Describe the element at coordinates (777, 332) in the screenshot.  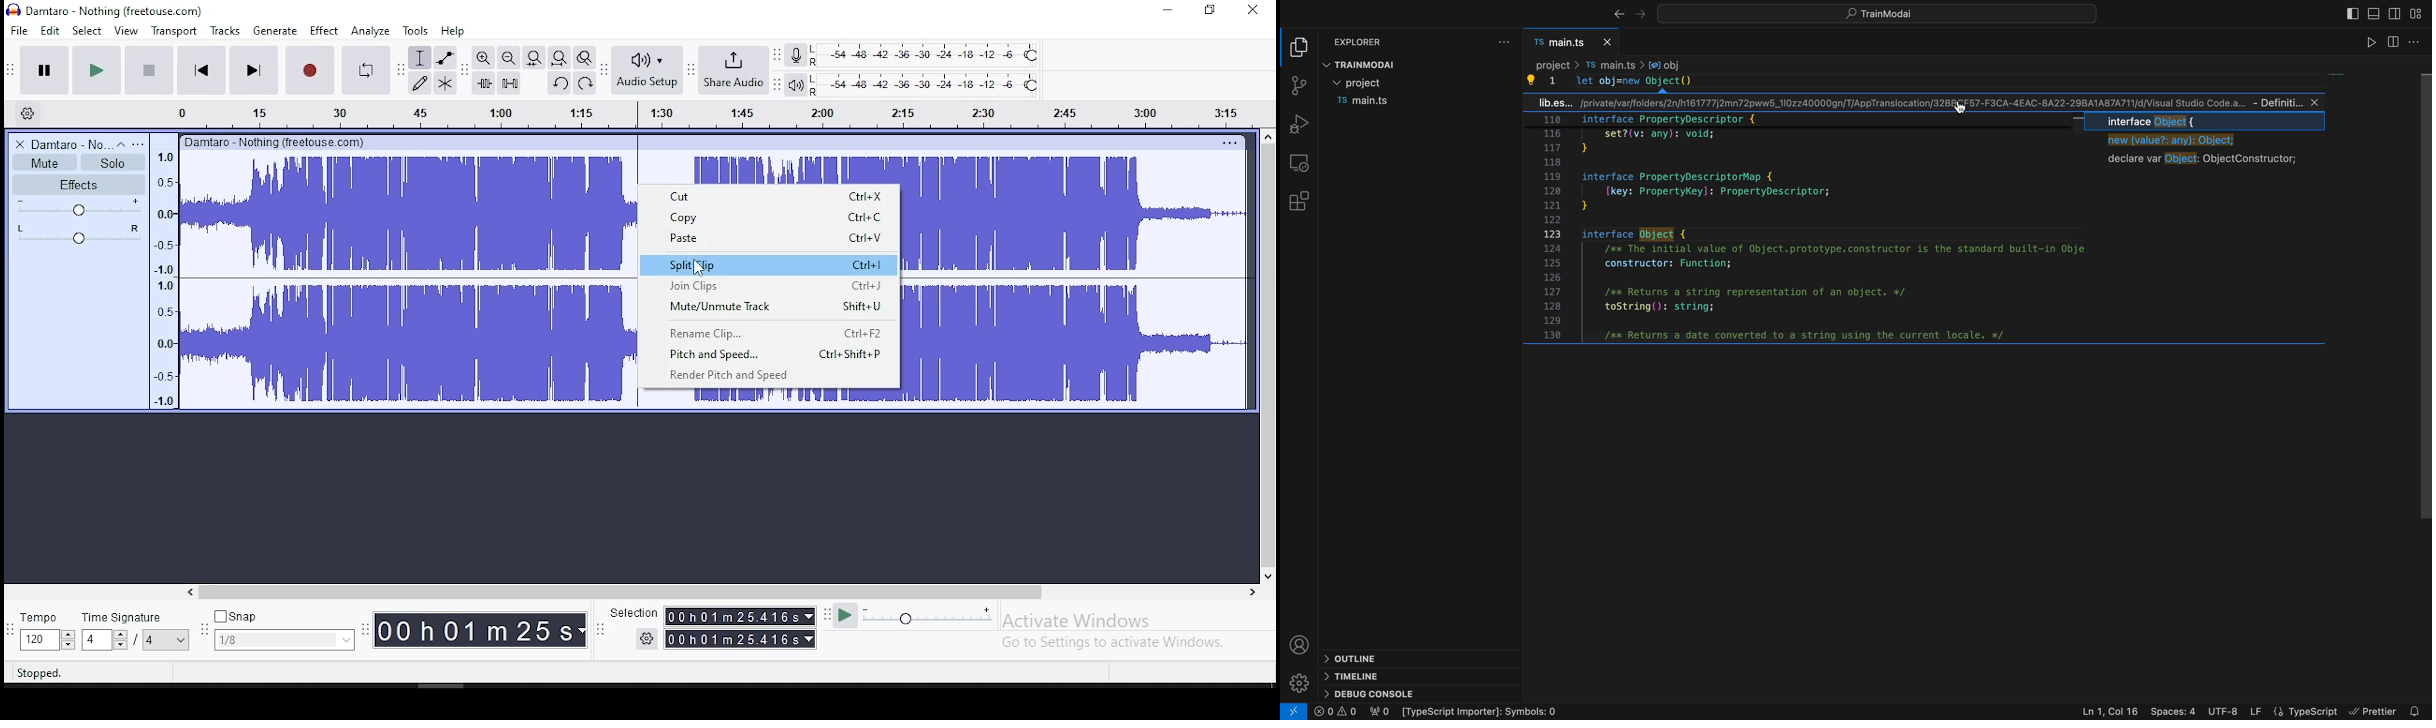
I see `Rename clip ctrl+f2` at that location.